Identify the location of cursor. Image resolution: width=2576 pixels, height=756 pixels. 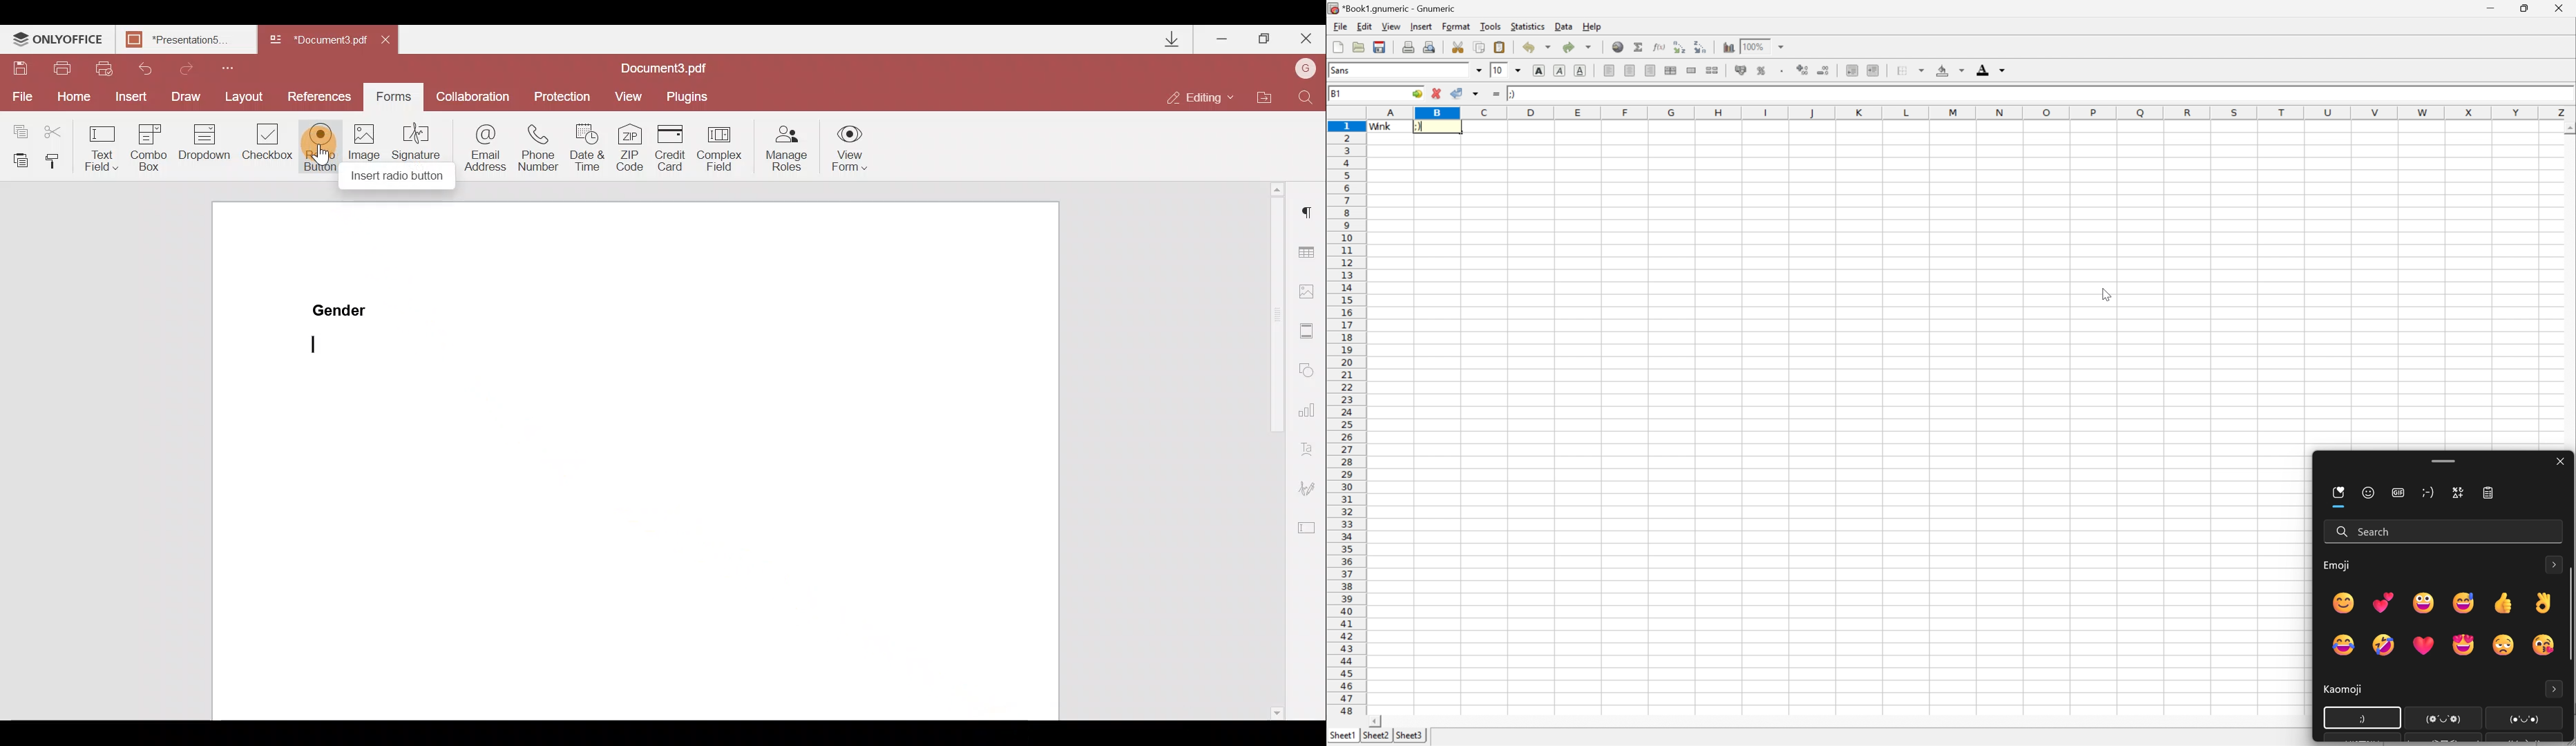
(324, 153).